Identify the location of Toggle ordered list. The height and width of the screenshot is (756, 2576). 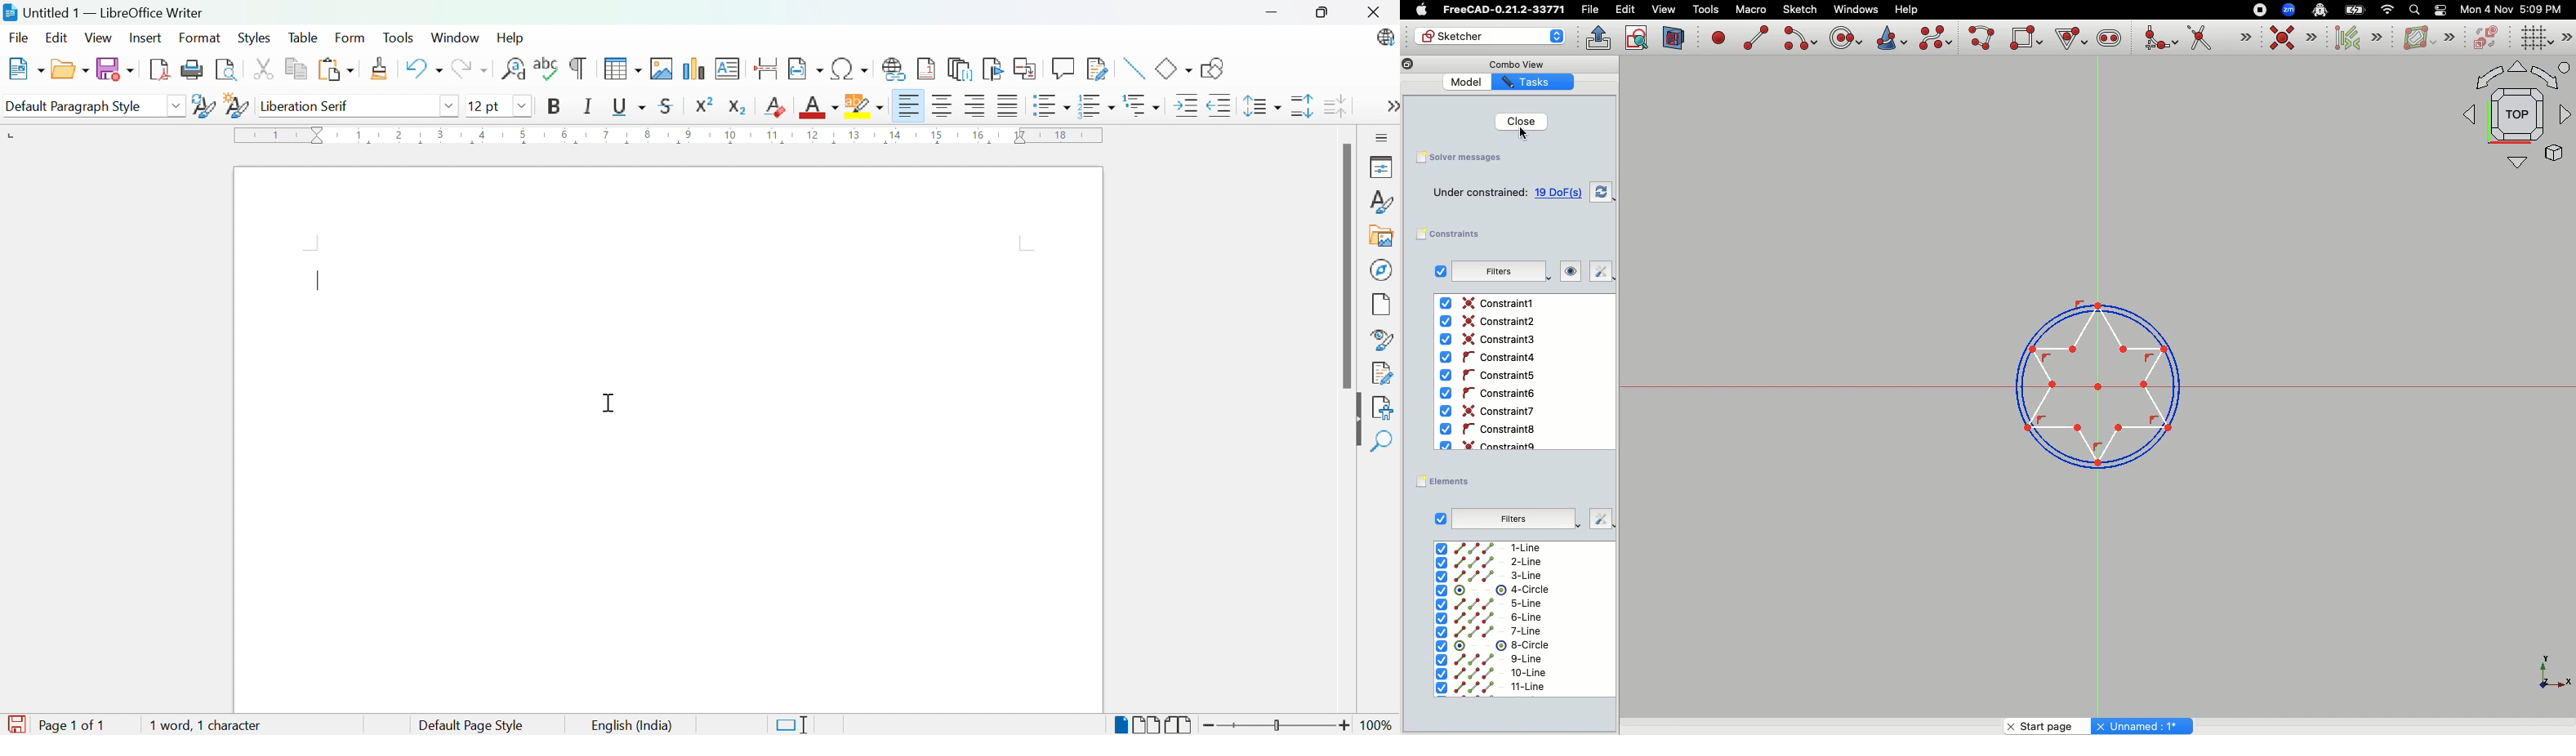
(1097, 106).